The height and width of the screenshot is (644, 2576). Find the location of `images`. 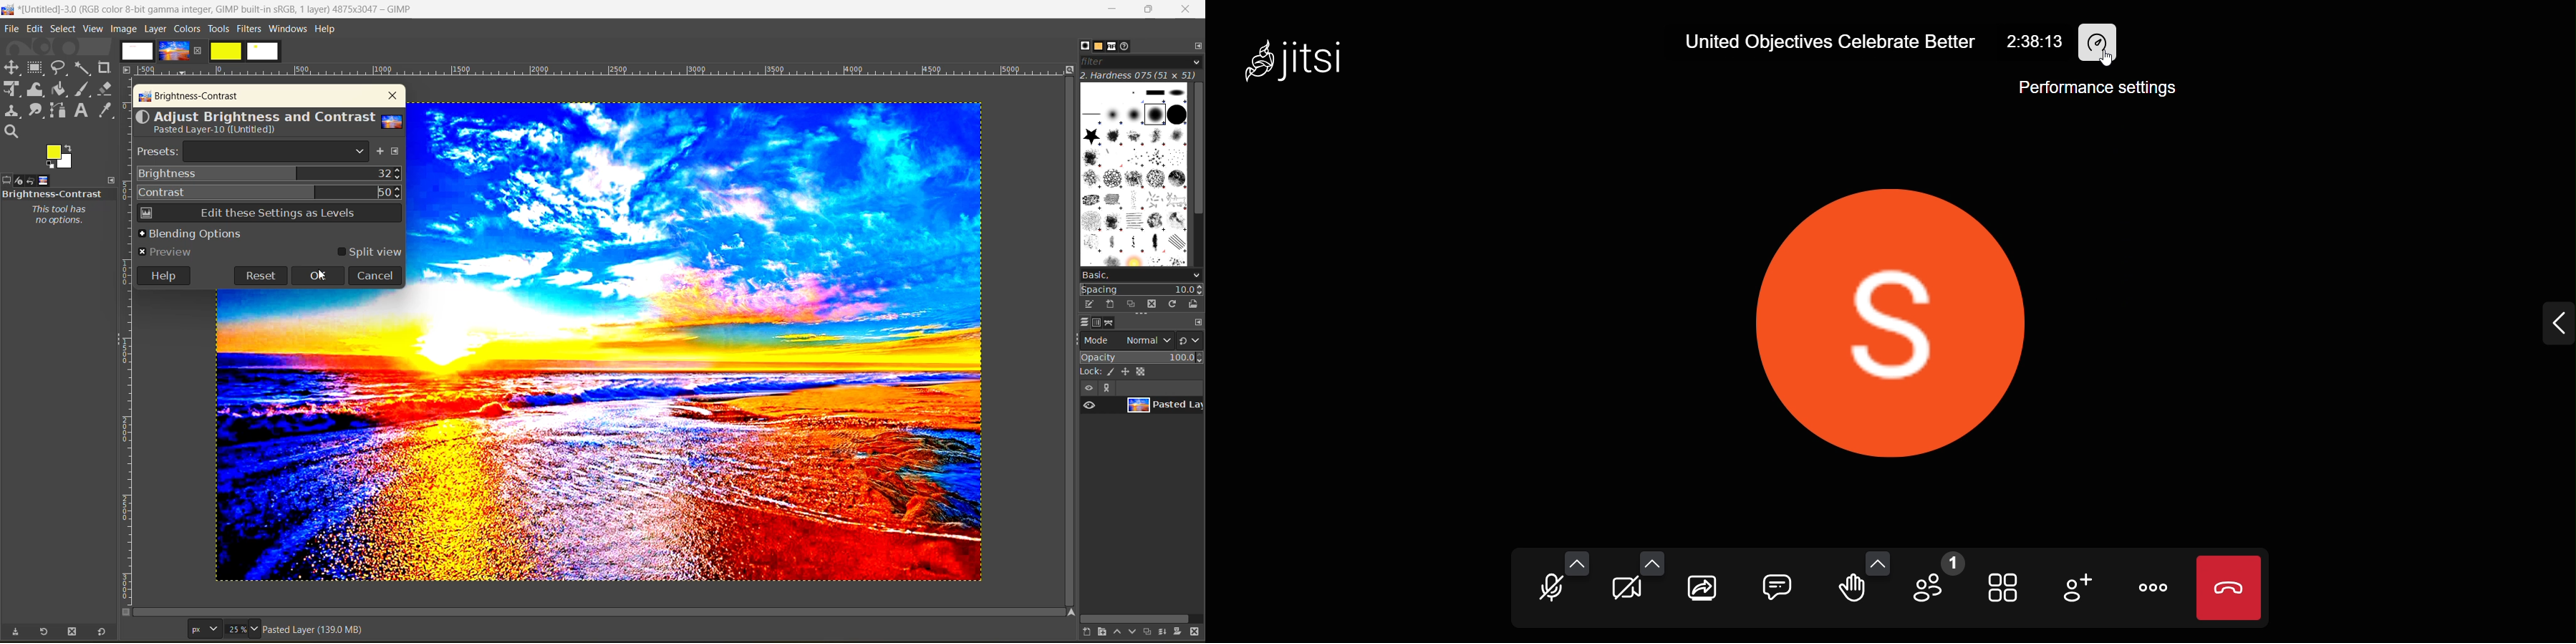

images is located at coordinates (200, 51).